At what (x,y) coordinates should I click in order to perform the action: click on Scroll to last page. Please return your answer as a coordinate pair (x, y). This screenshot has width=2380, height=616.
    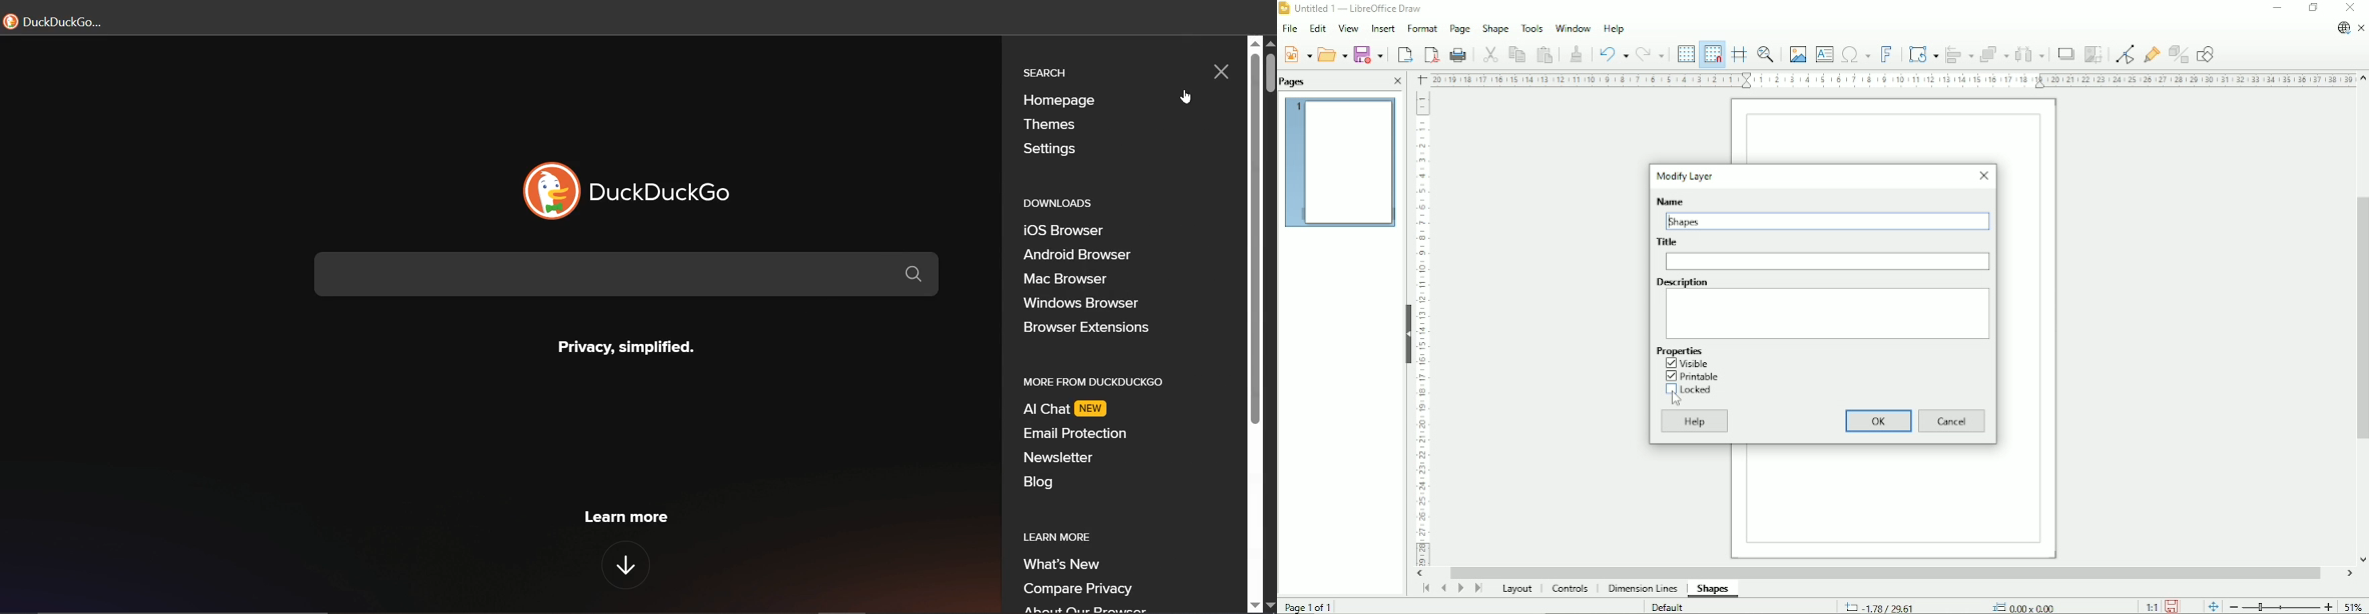
    Looking at the image, I should click on (1478, 589).